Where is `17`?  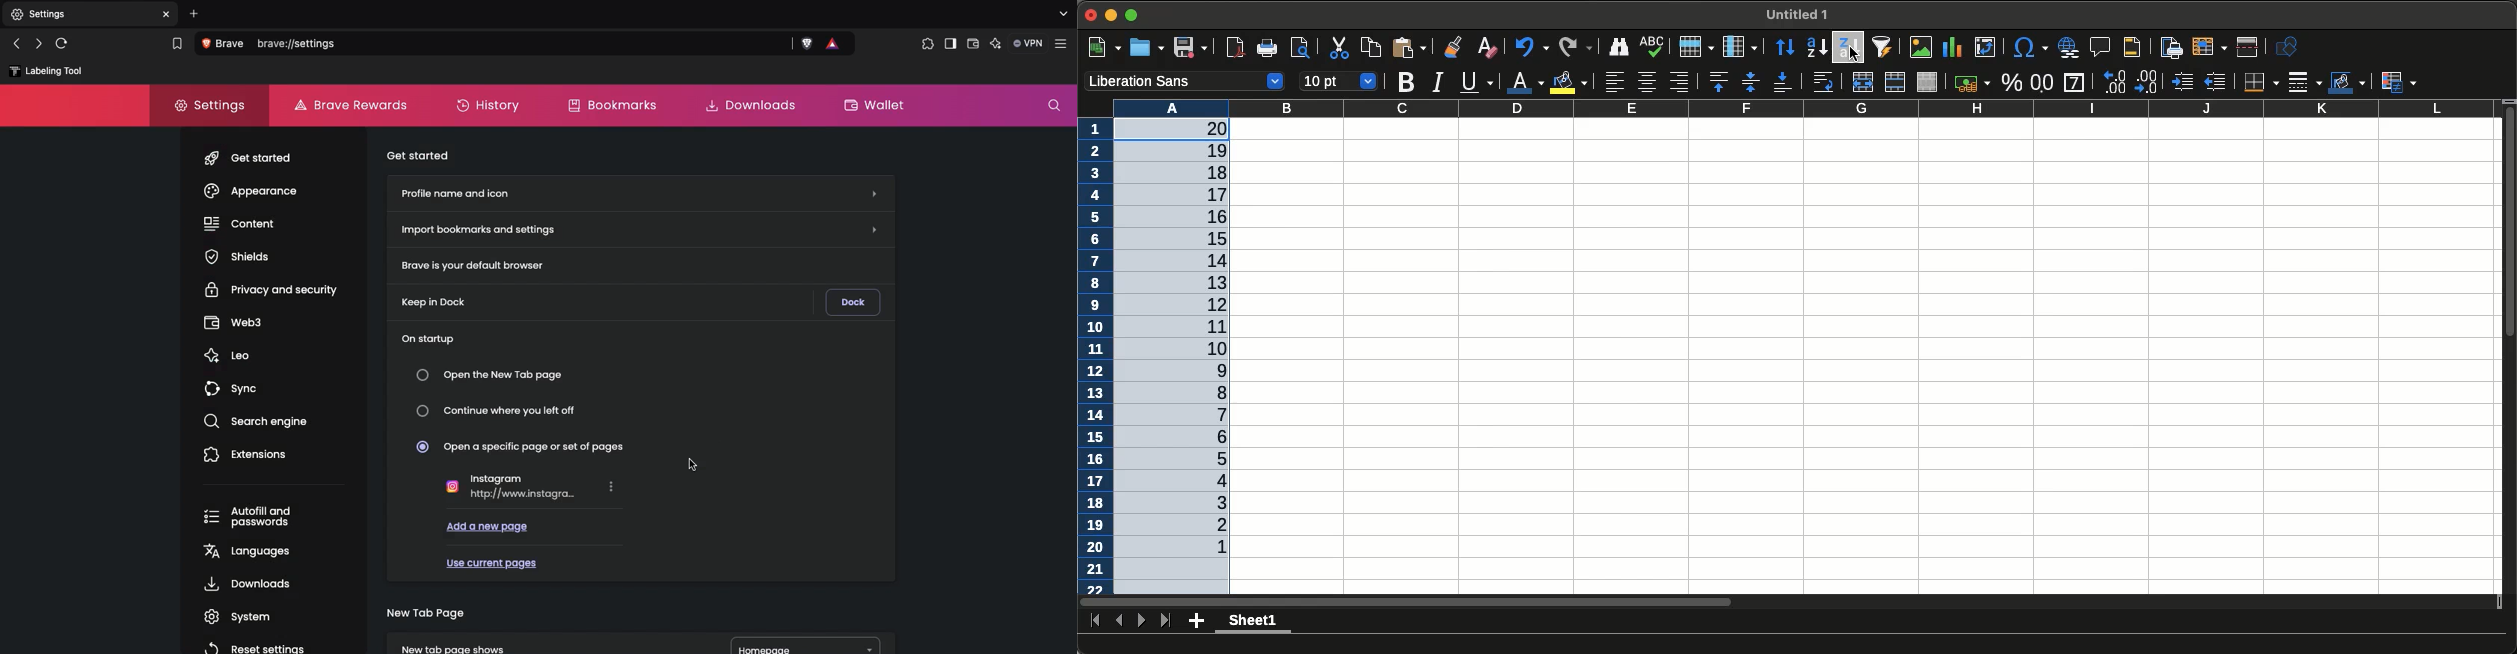
17 is located at coordinates (1201, 481).